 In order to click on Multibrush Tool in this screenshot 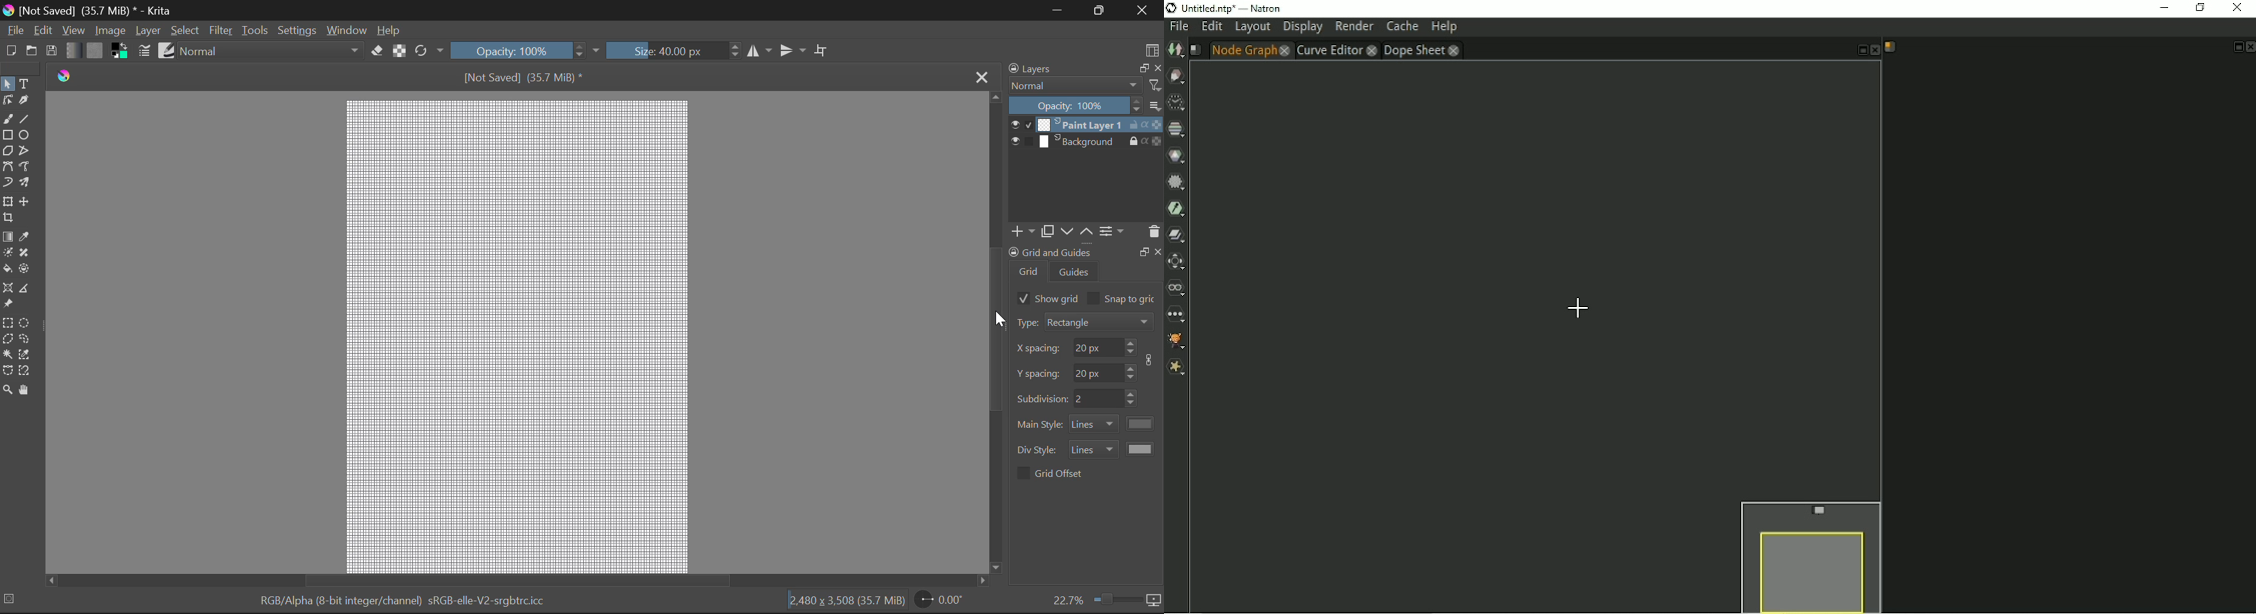, I will do `click(27, 184)`.